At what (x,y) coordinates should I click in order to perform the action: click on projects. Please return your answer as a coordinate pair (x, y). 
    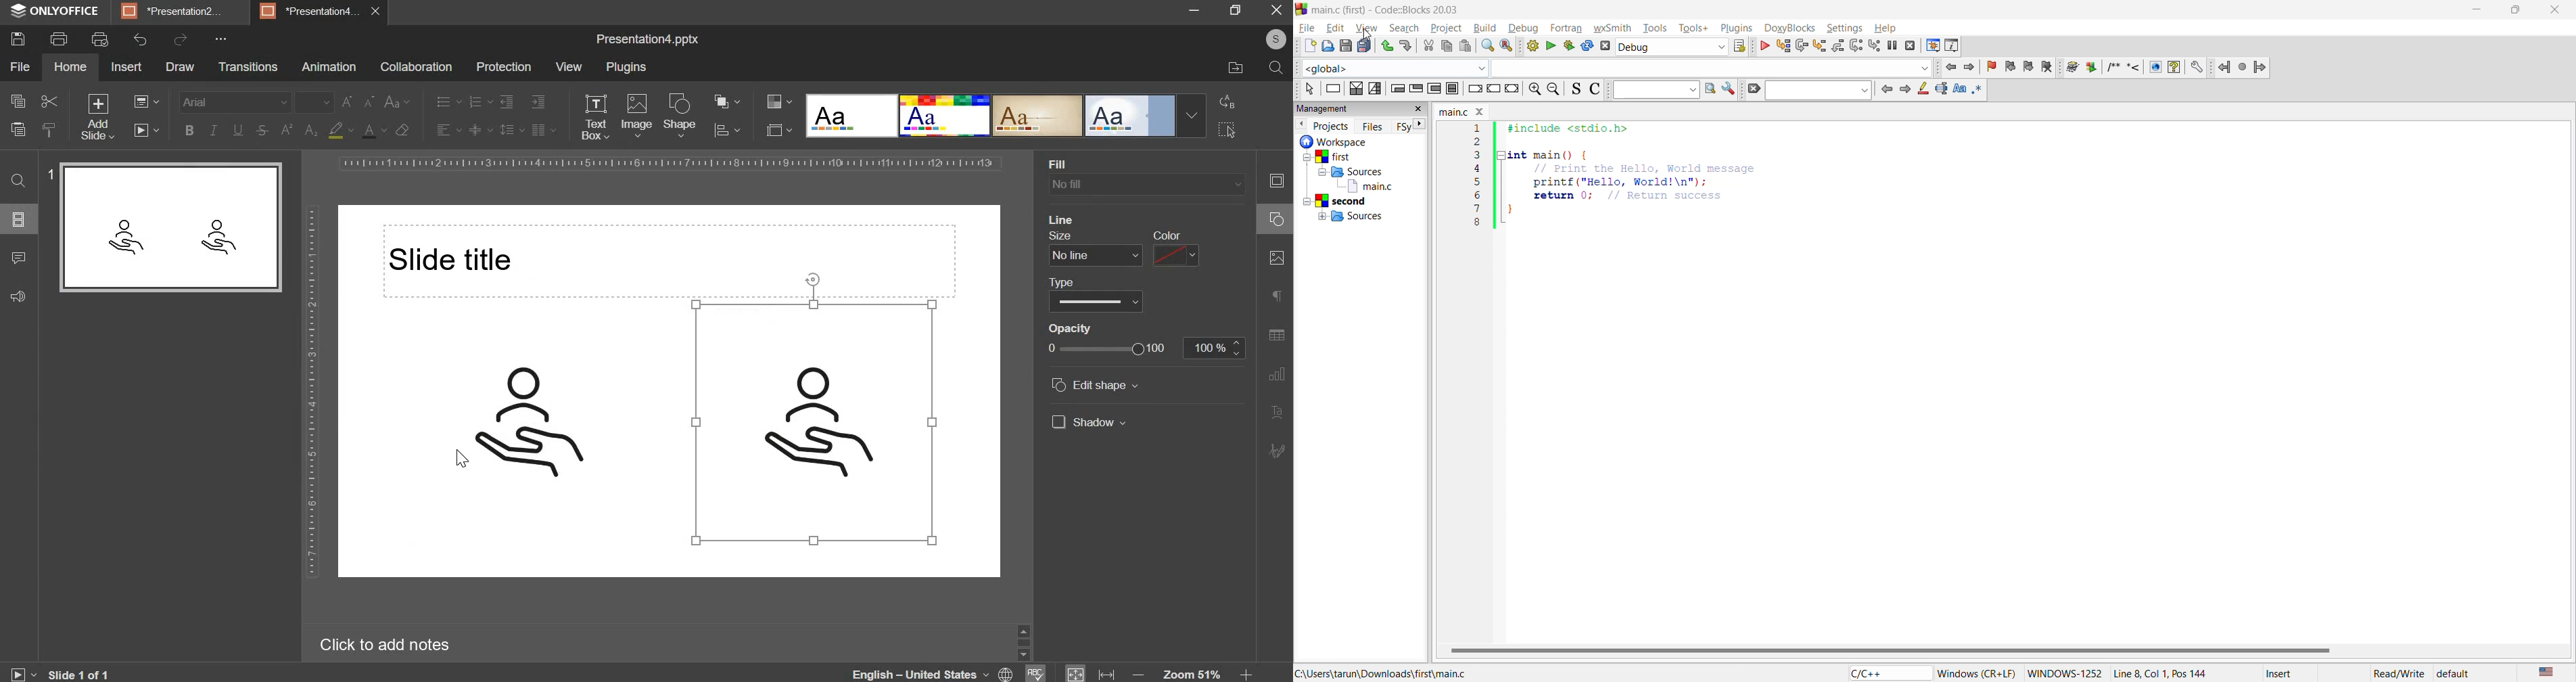
    Looking at the image, I should click on (1335, 126).